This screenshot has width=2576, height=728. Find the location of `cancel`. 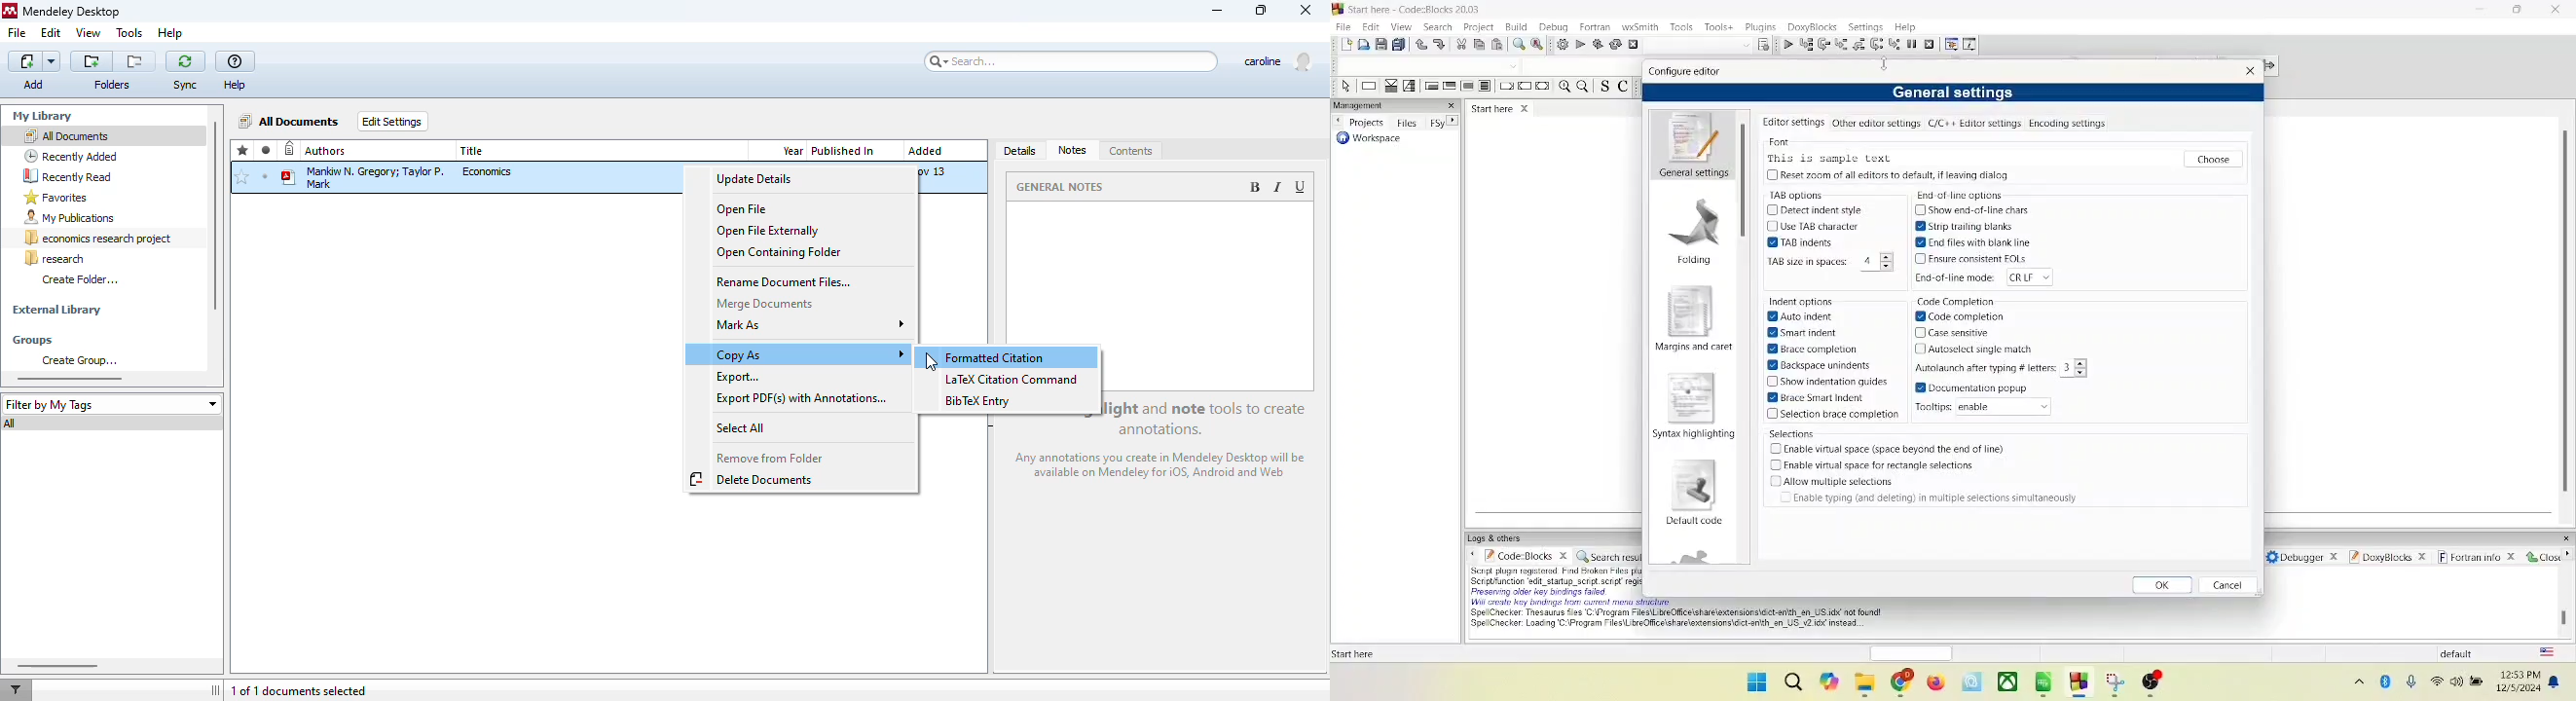

cancel is located at coordinates (2229, 585).